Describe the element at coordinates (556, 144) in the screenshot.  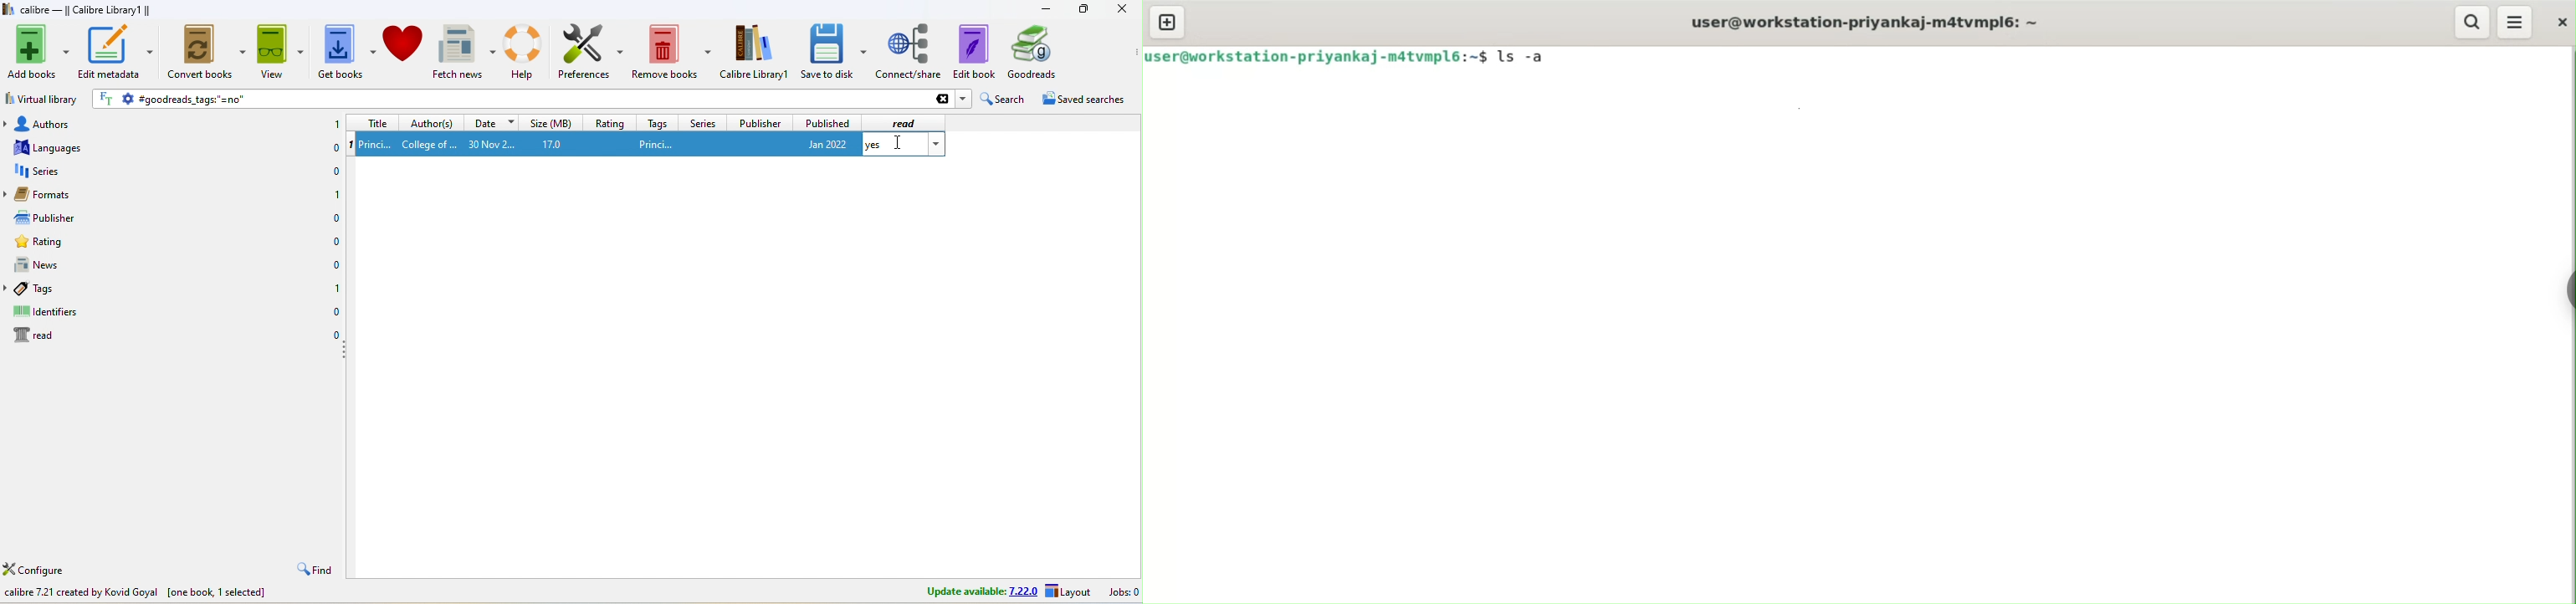
I see `17.0` at that location.